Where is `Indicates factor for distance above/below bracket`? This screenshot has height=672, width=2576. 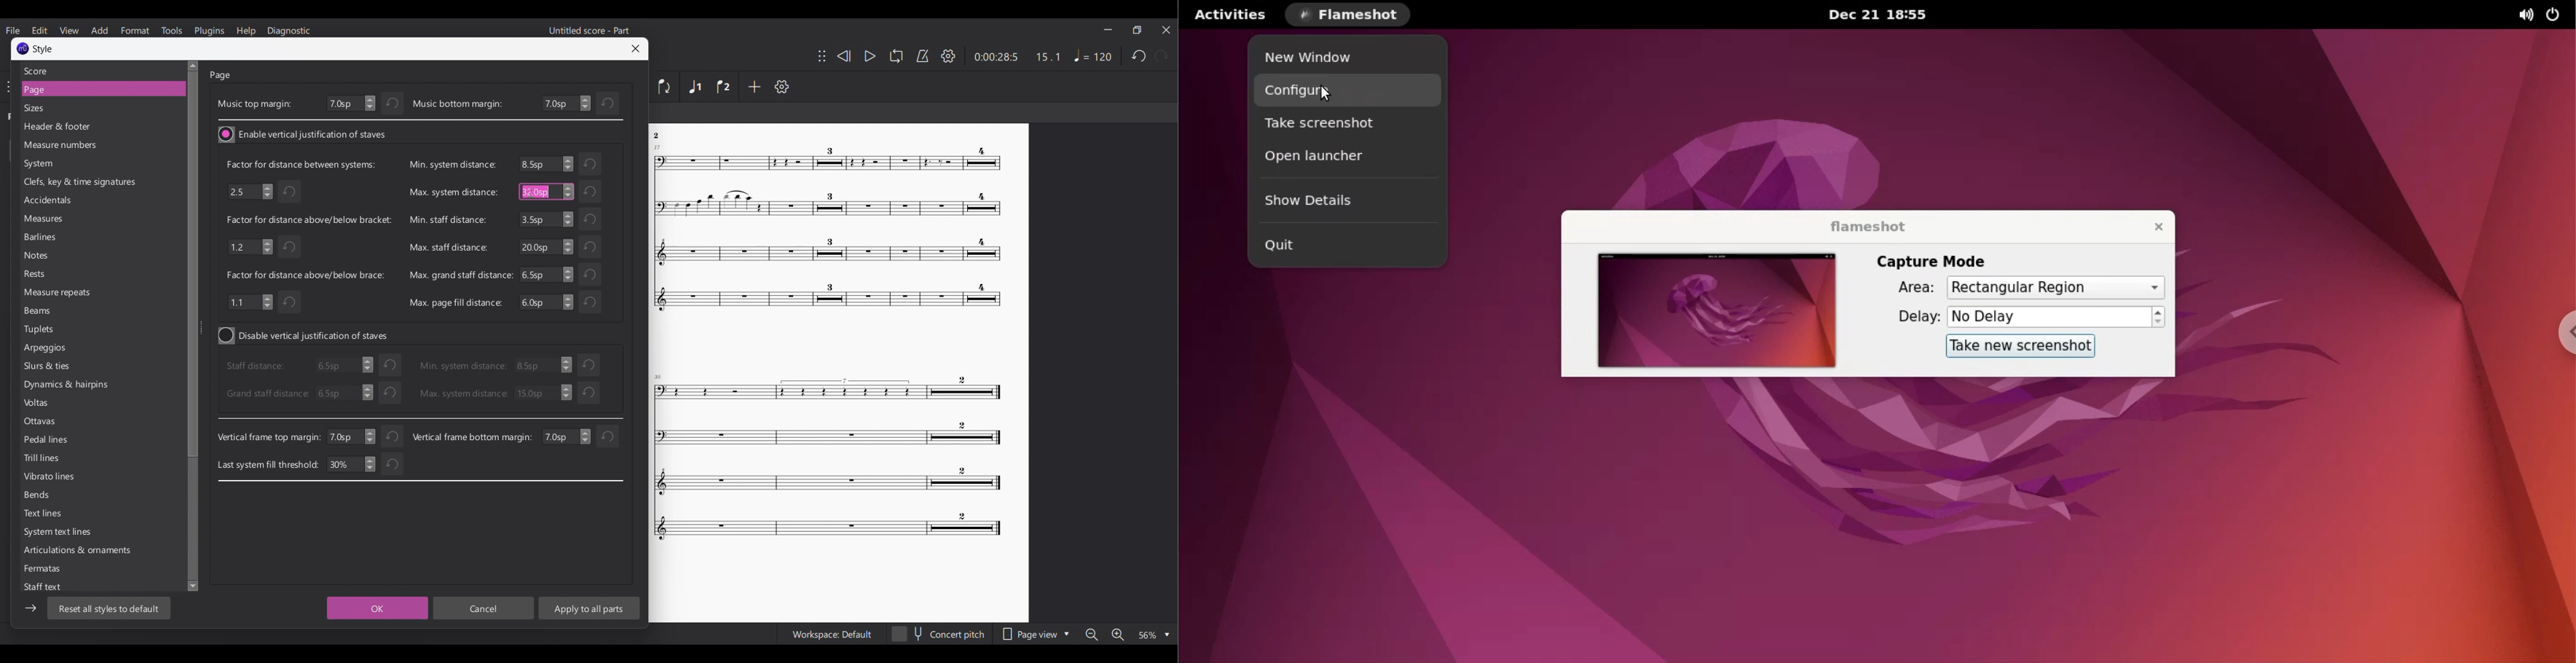
Indicates factor for distance above/below bracket is located at coordinates (309, 219).